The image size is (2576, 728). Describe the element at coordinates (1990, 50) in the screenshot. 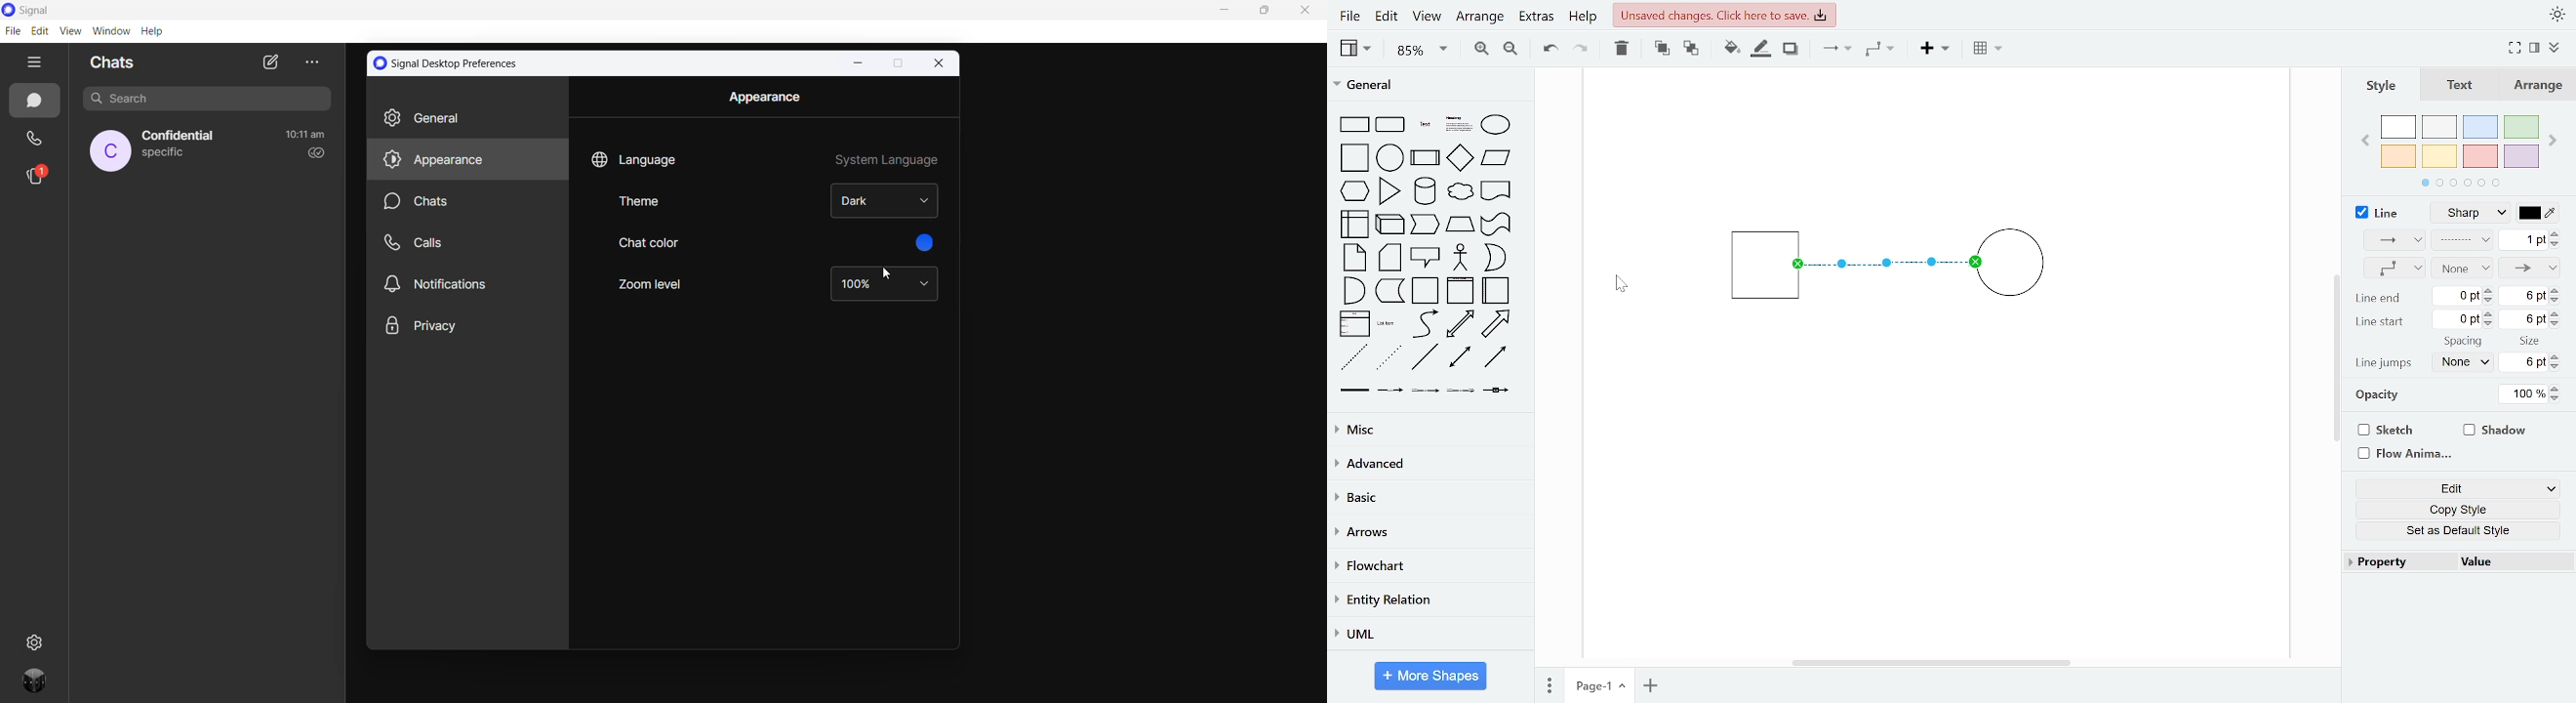

I see `table` at that location.